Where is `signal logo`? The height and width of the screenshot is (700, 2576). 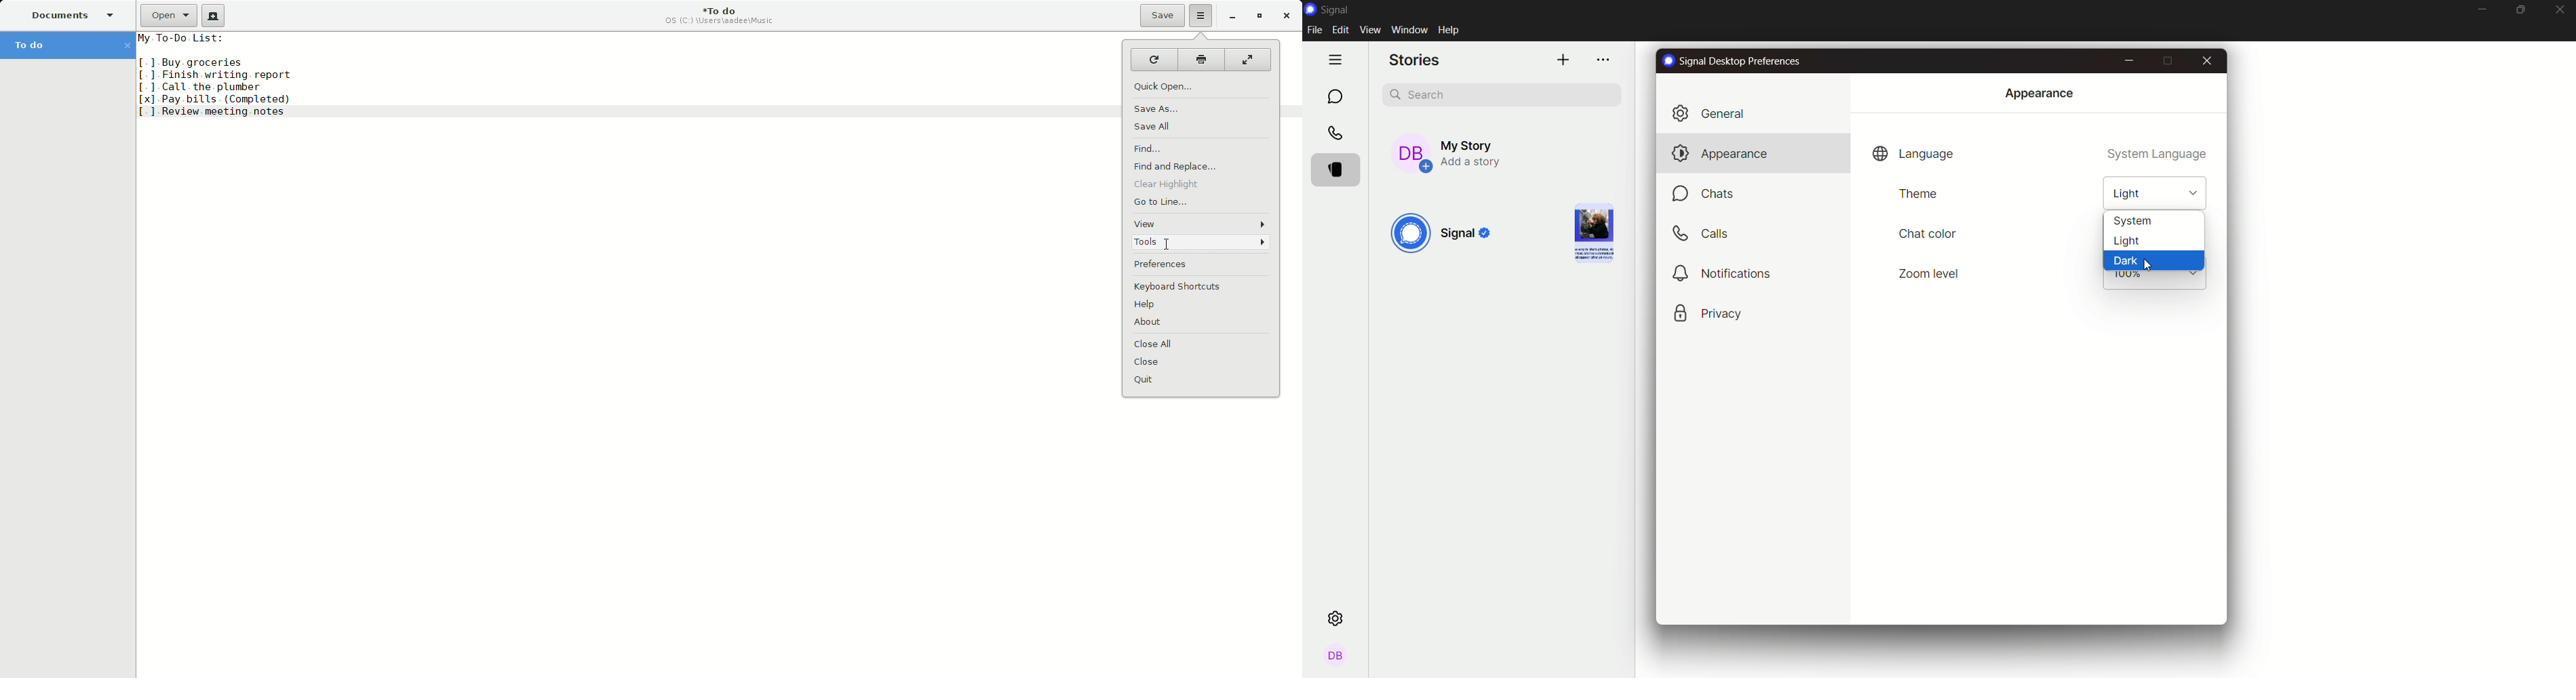
signal logo is located at coordinates (1445, 235).